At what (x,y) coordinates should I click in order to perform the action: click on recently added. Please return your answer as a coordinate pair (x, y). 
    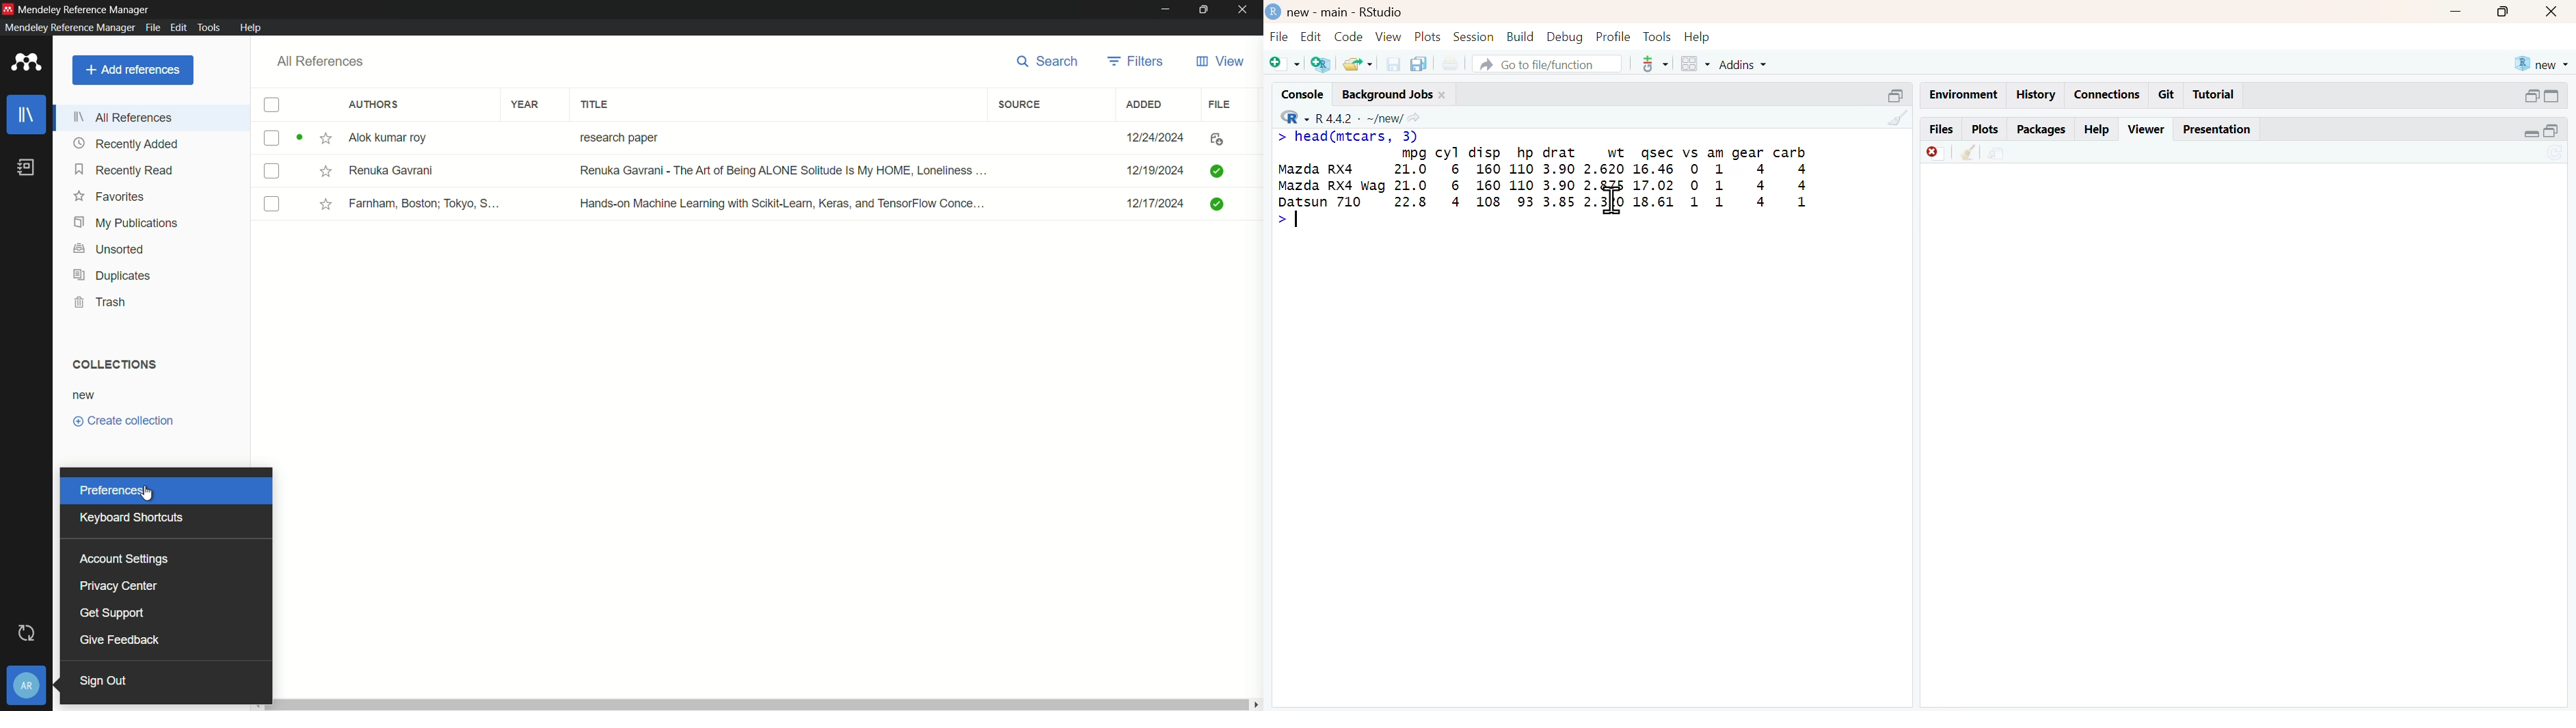
    Looking at the image, I should click on (126, 144).